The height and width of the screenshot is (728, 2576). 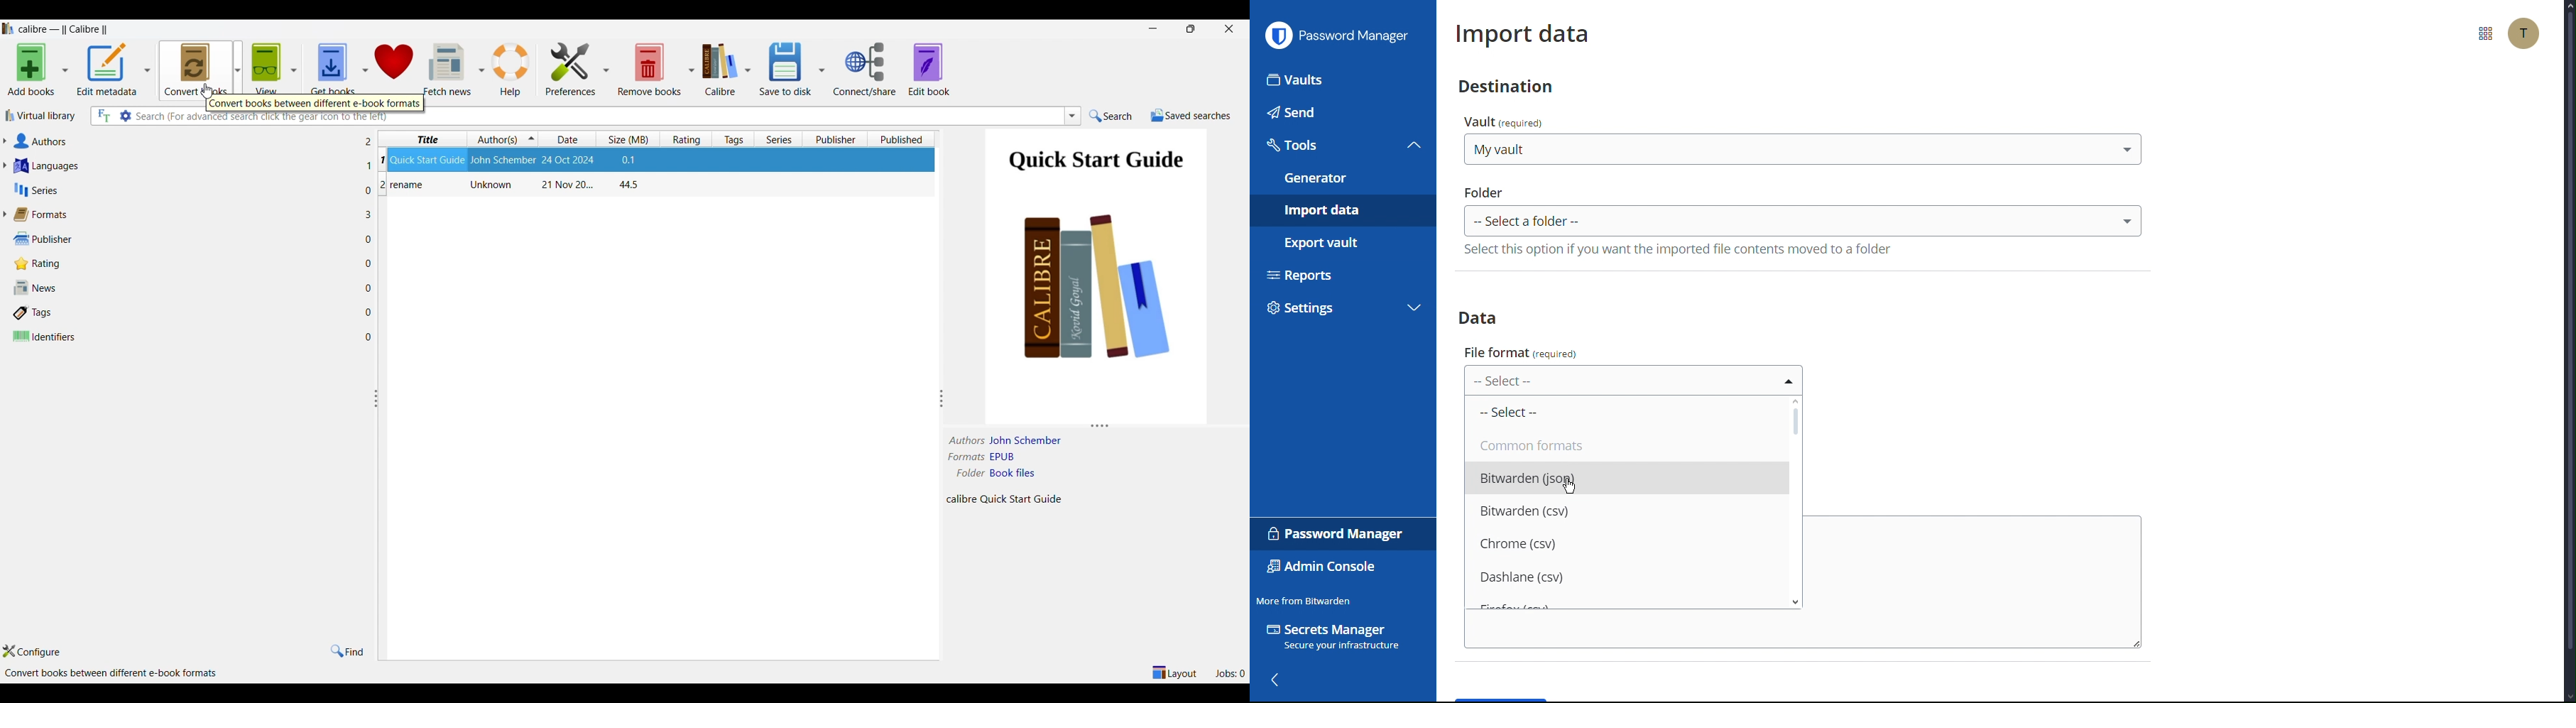 What do you see at coordinates (1625, 543) in the screenshot?
I see `Chrome (csv)` at bounding box center [1625, 543].